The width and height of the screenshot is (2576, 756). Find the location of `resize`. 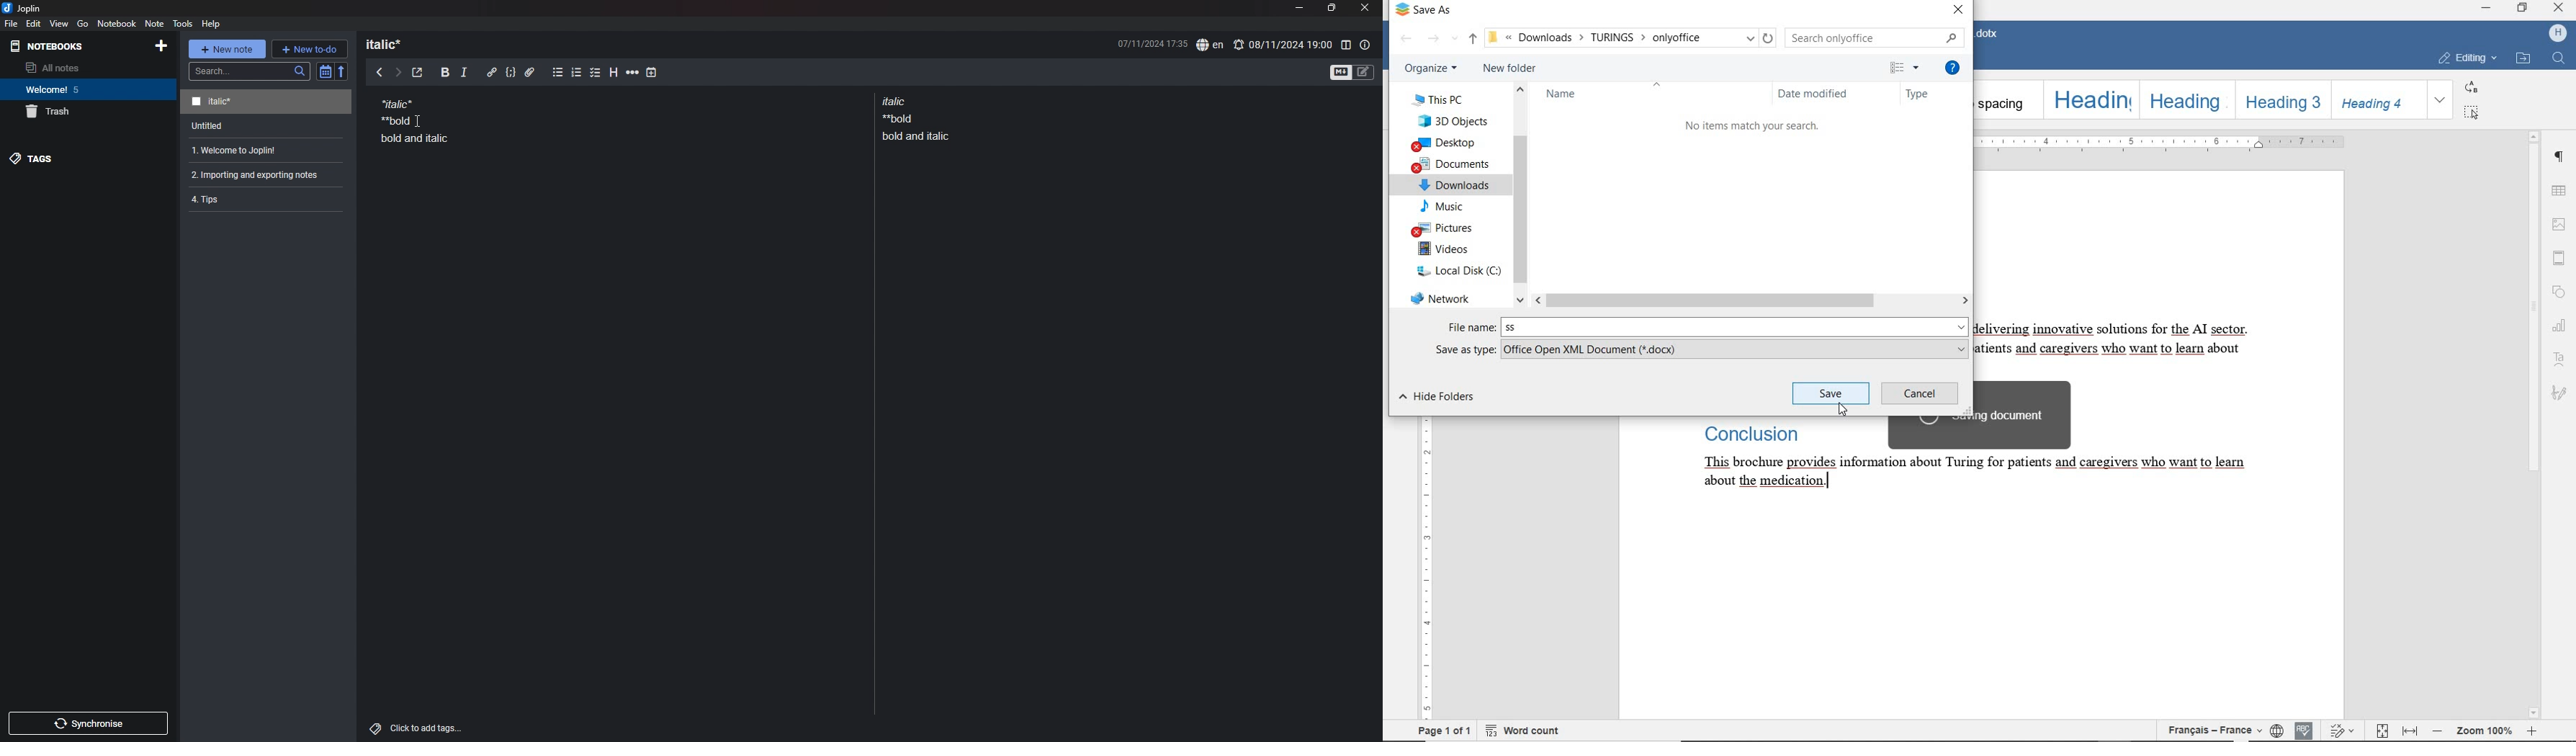

resize is located at coordinates (1331, 8).